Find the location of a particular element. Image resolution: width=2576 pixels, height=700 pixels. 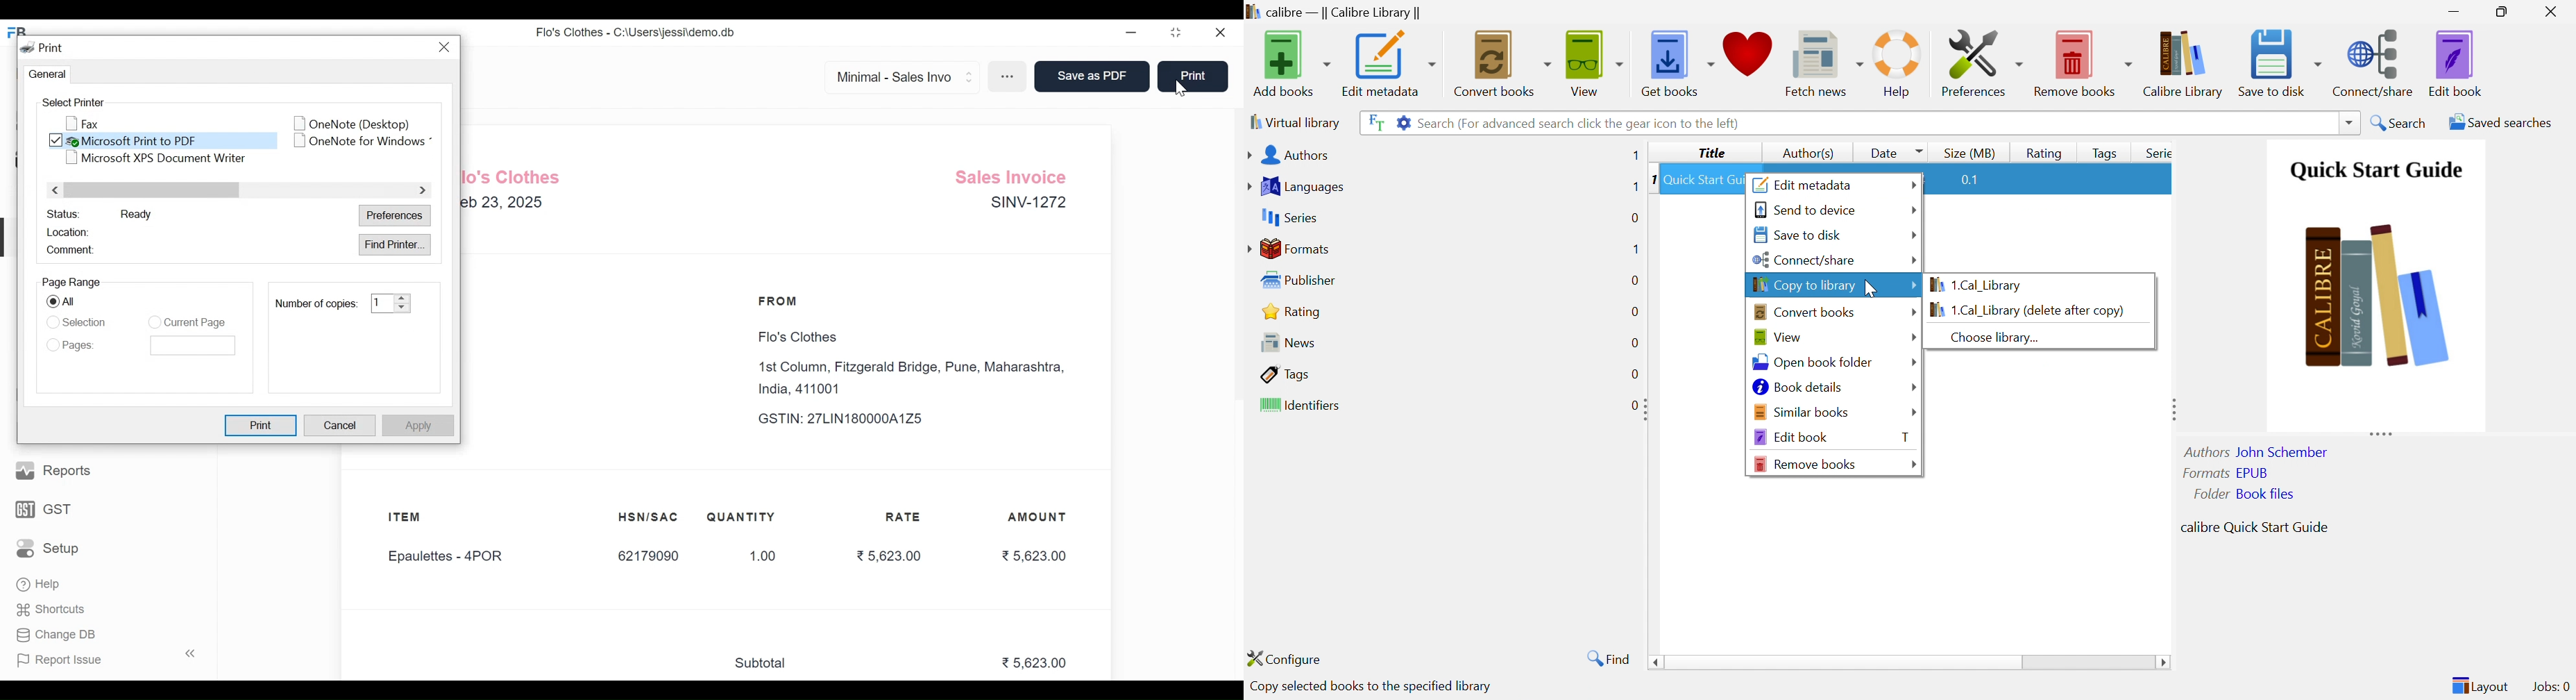

select is located at coordinates (52, 302).